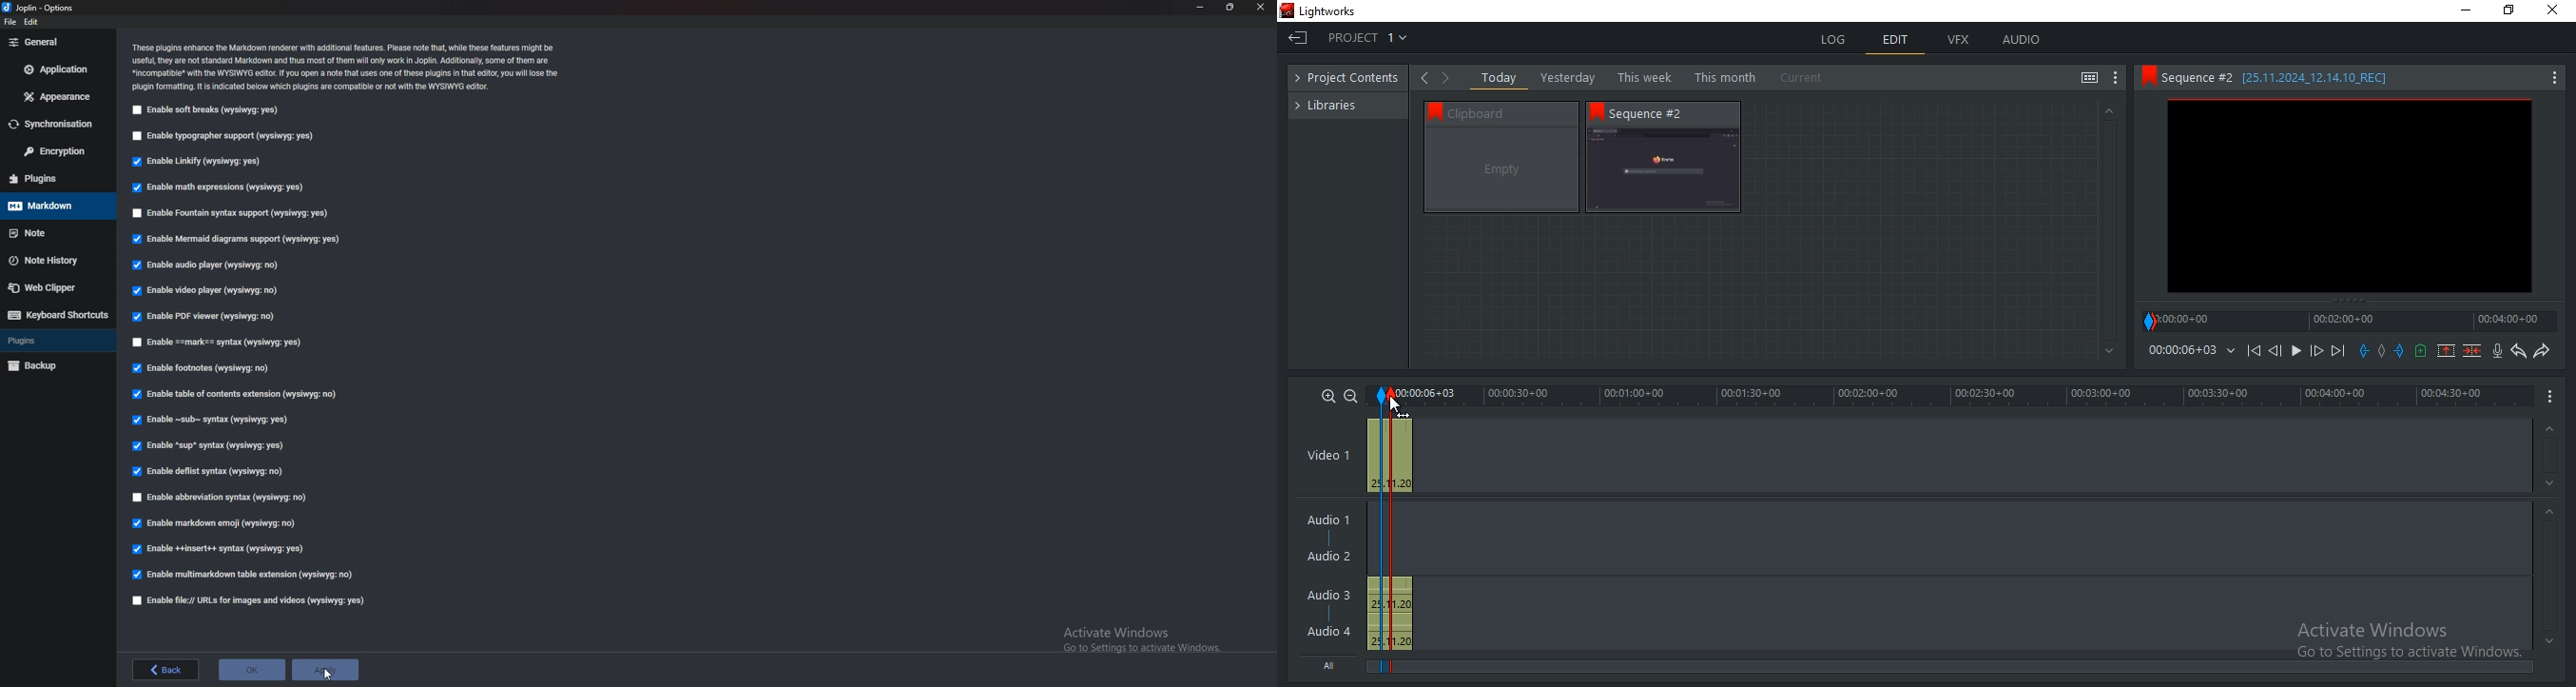  Describe the element at coordinates (2278, 353) in the screenshot. I see `Nudge one frame back` at that location.